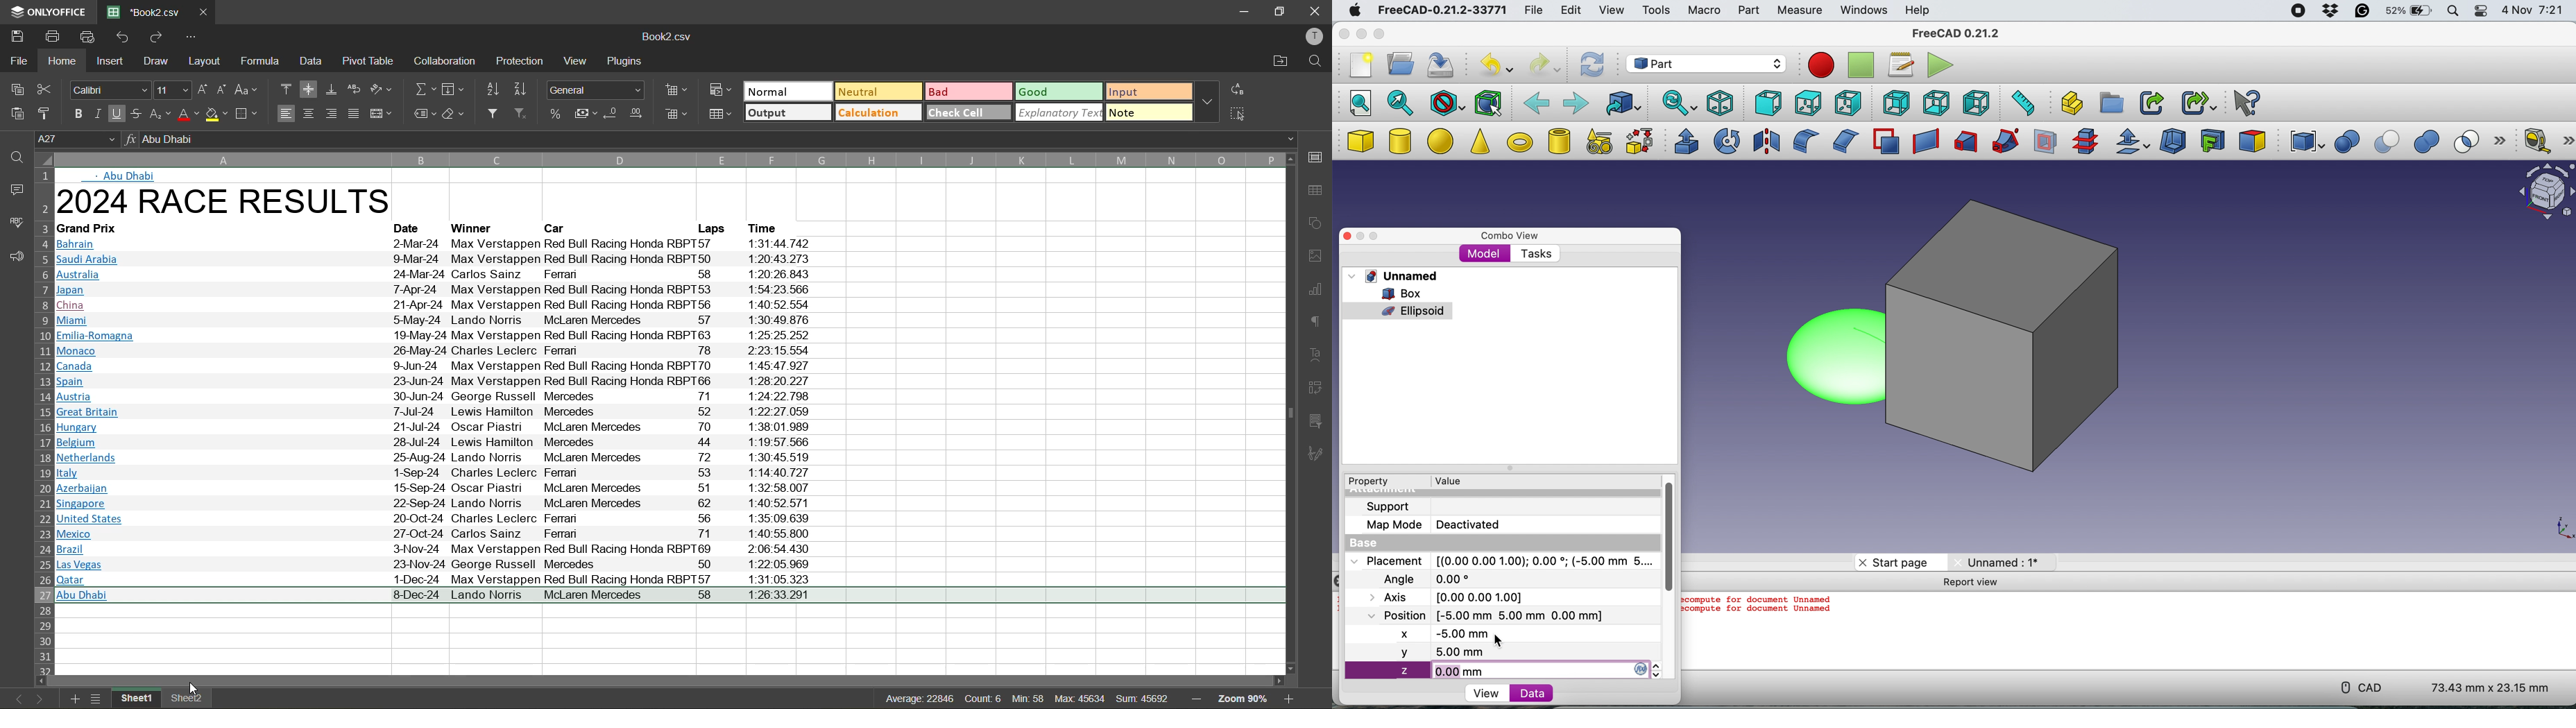 The height and width of the screenshot is (728, 2576). Describe the element at coordinates (50, 89) in the screenshot. I see `cut` at that location.